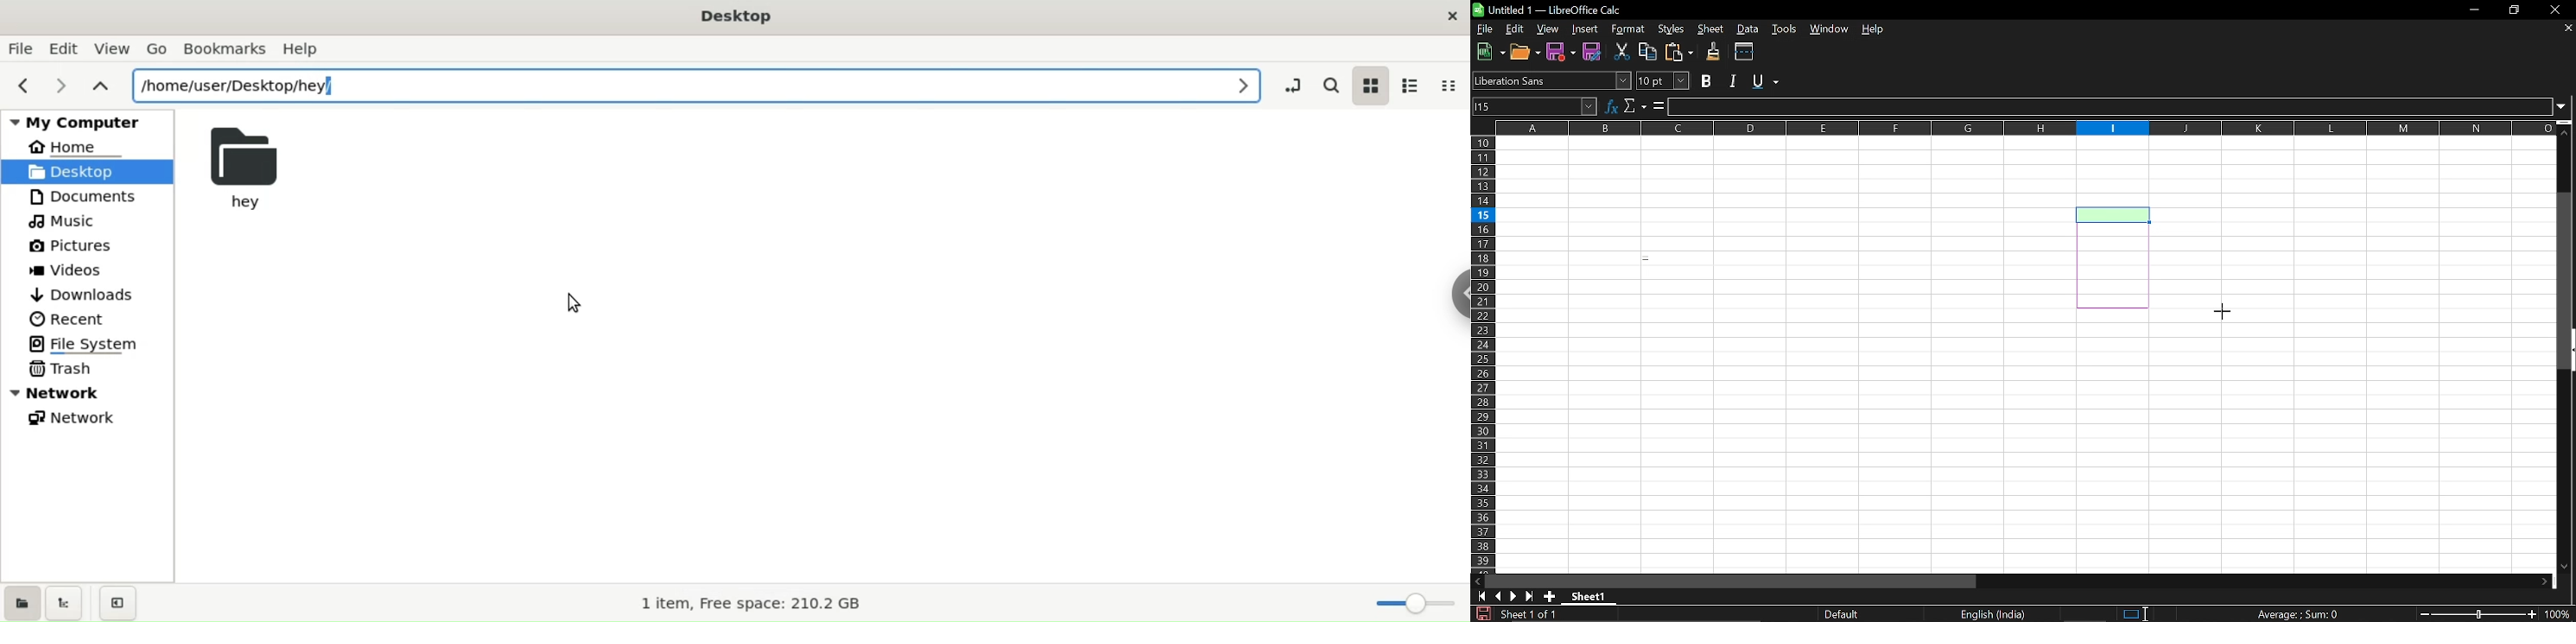 Image resolution: width=2576 pixels, height=644 pixels. I want to click on Open, so click(1525, 52).